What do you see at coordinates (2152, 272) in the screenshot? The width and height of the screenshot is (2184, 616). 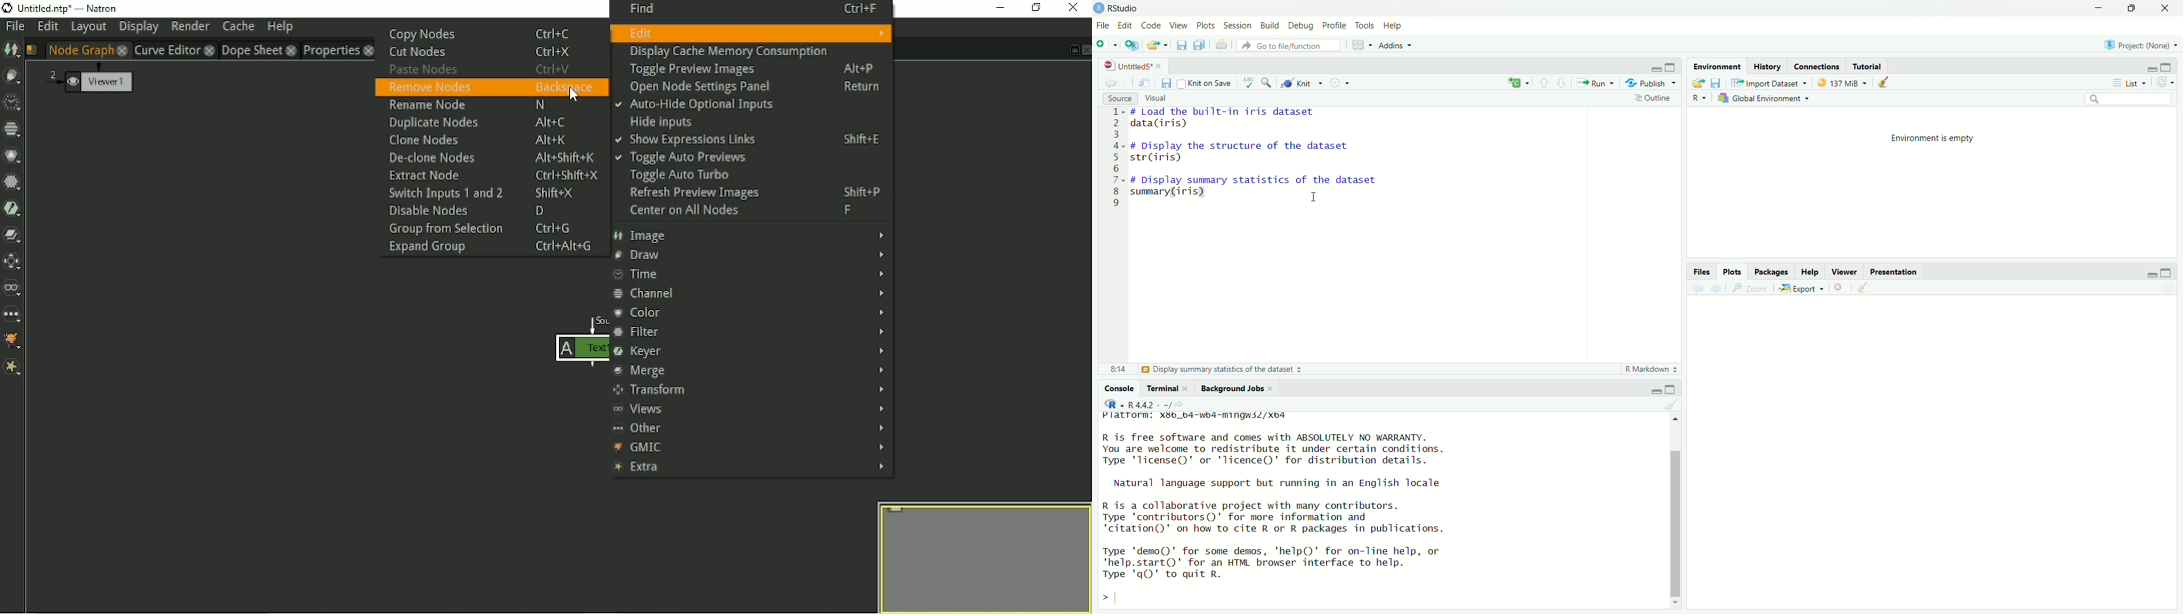 I see `Hide` at bounding box center [2152, 272].